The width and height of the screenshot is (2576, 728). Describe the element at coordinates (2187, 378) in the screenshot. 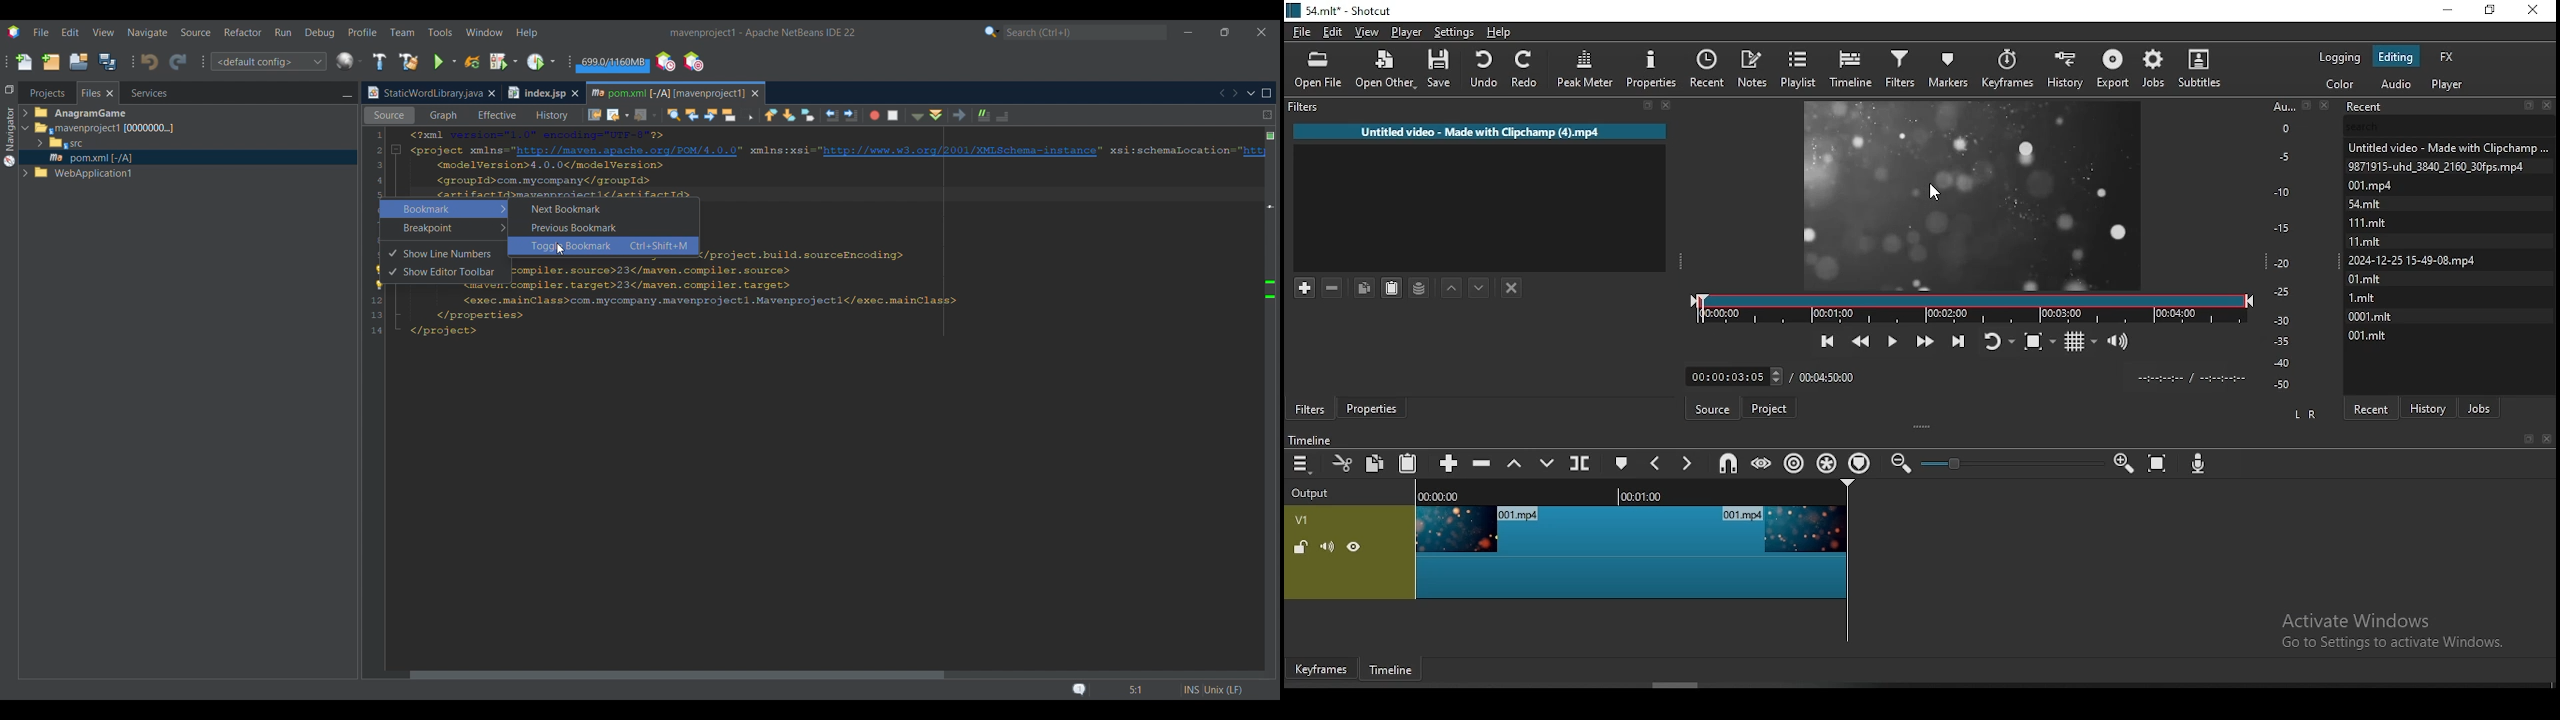

I see `timer` at that location.